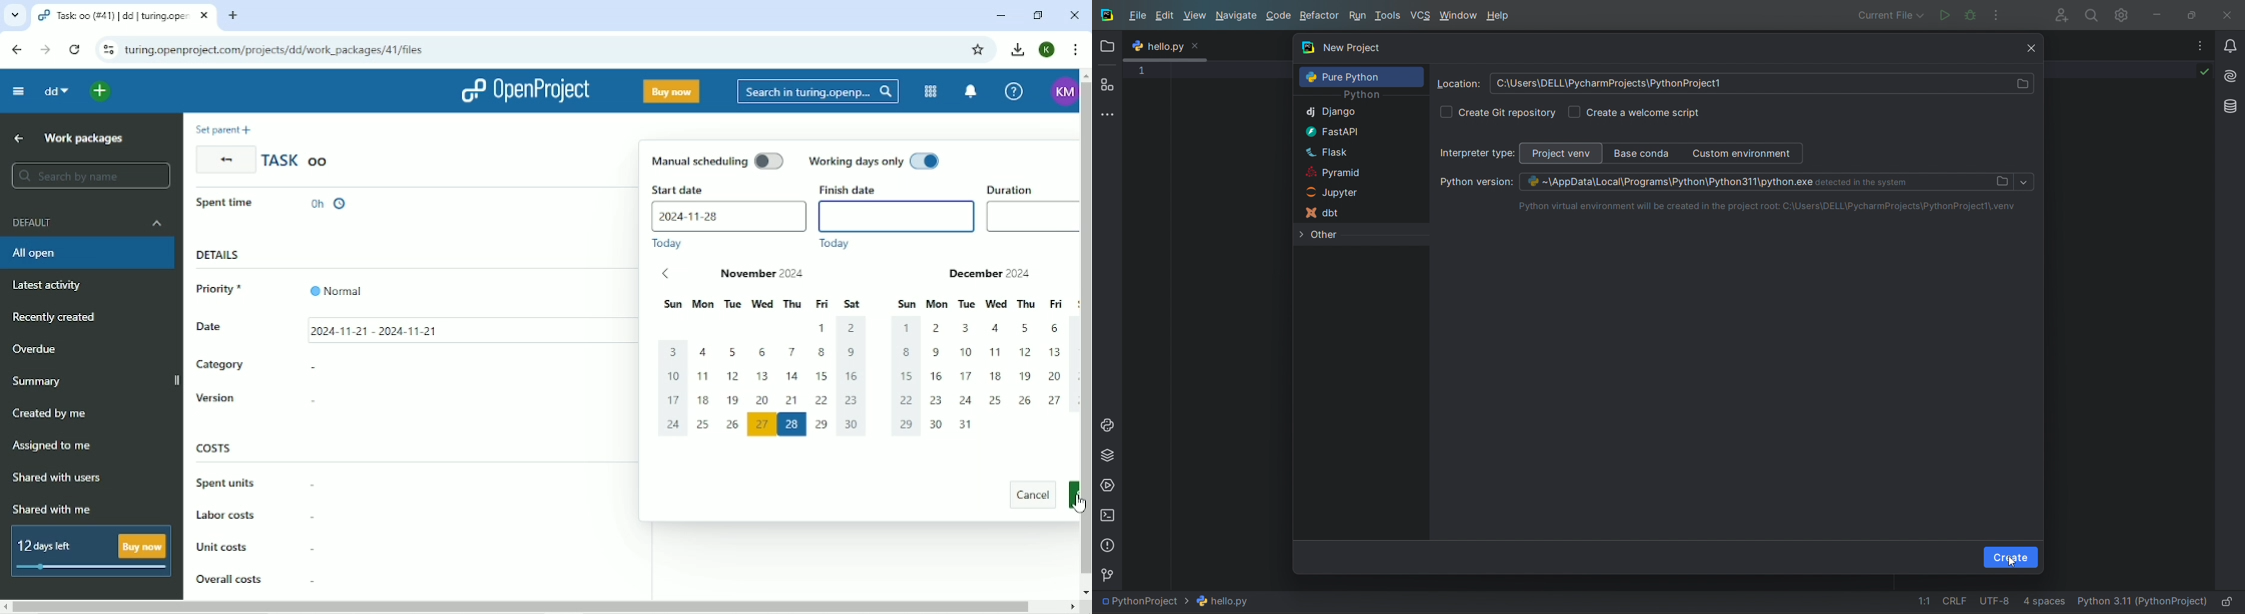 Image resolution: width=2268 pixels, height=616 pixels. Describe the element at coordinates (19, 139) in the screenshot. I see `Up` at that location.